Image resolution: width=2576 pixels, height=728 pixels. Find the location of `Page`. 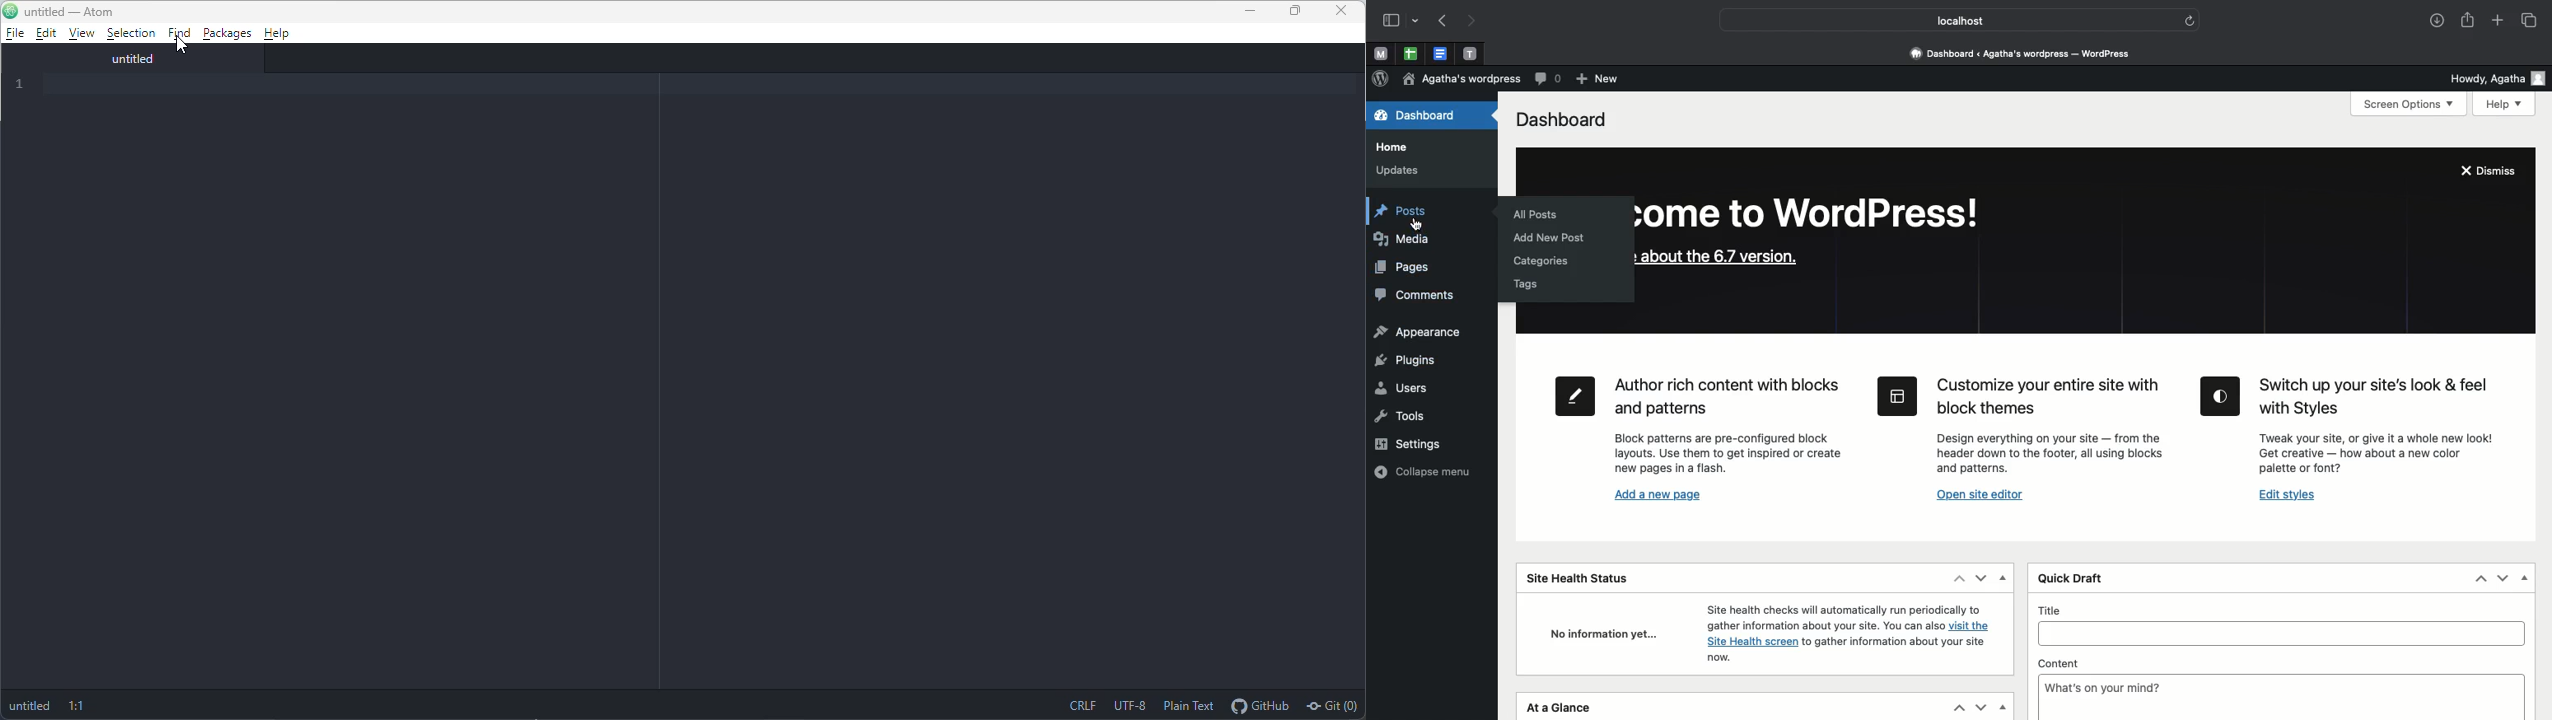

Page is located at coordinates (1402, 269).